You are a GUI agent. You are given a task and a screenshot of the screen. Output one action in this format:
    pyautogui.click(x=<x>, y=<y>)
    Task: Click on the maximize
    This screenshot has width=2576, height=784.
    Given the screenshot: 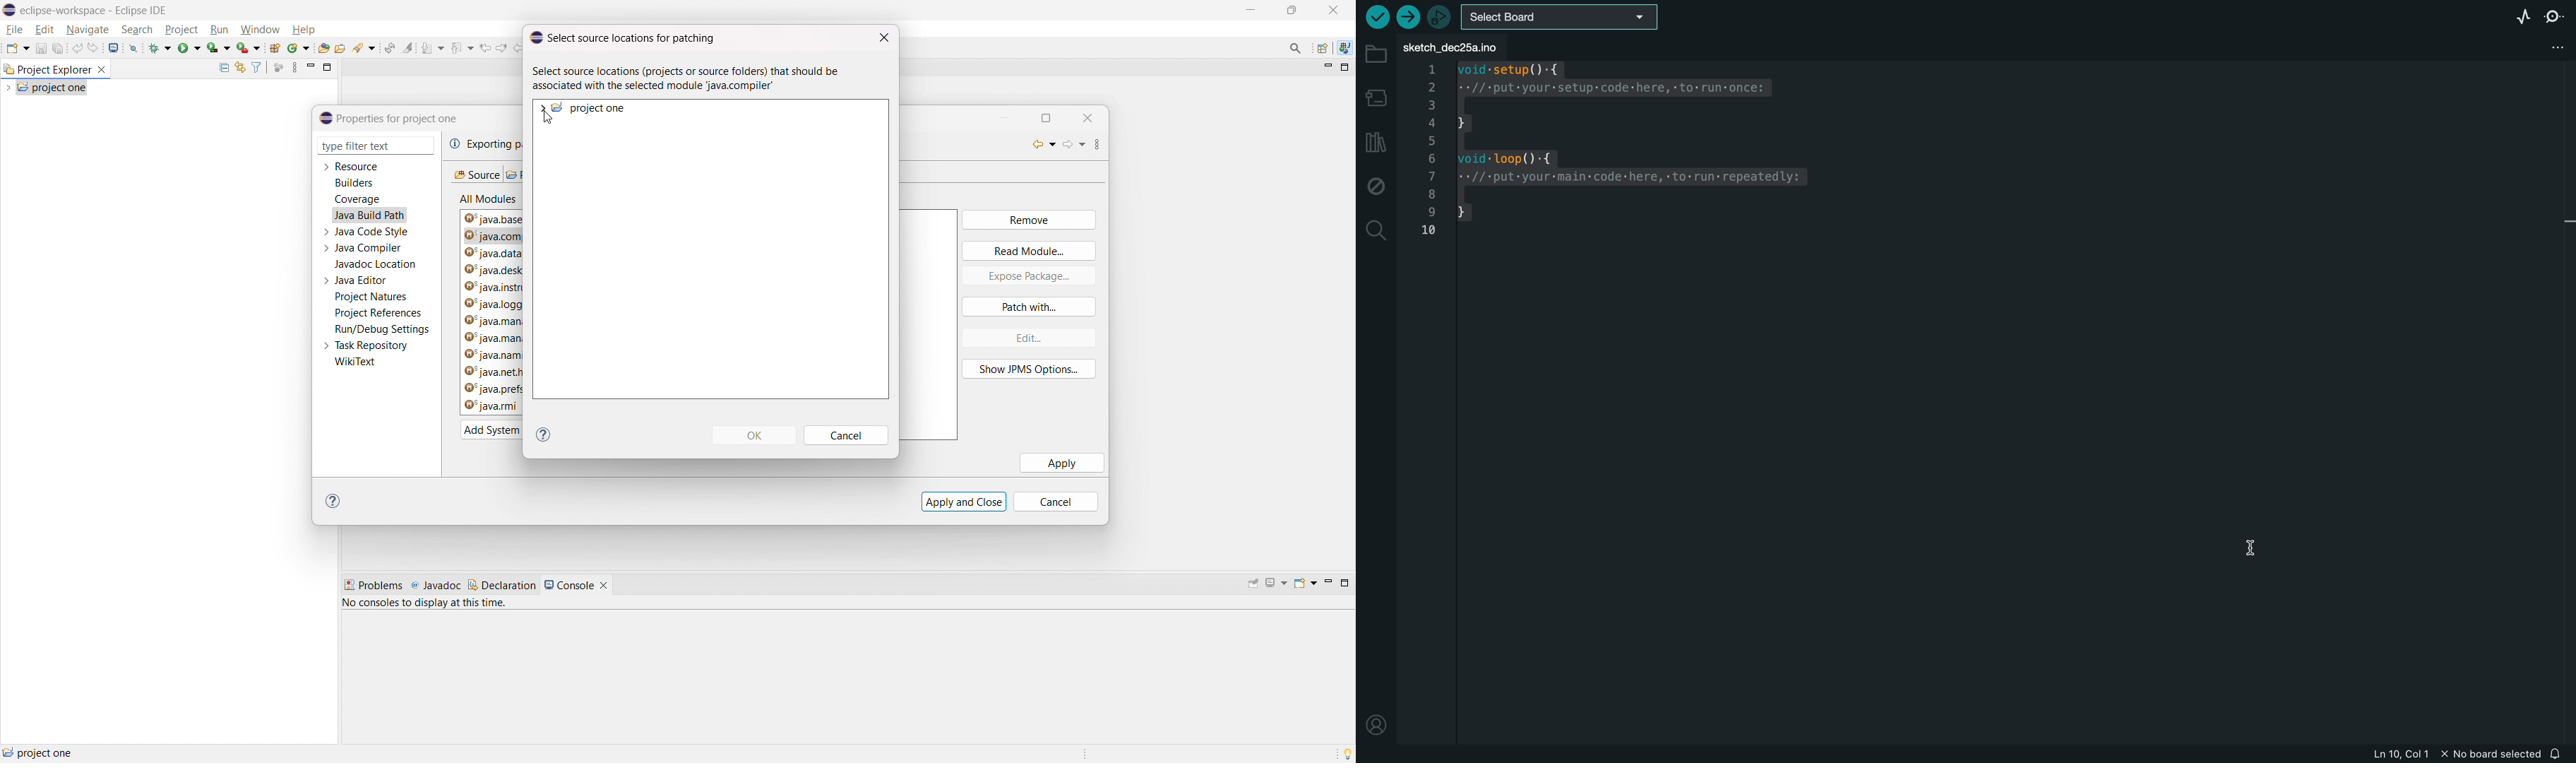 What is the action you would take?
    pyautogui.click(x=1344, y=583)
    